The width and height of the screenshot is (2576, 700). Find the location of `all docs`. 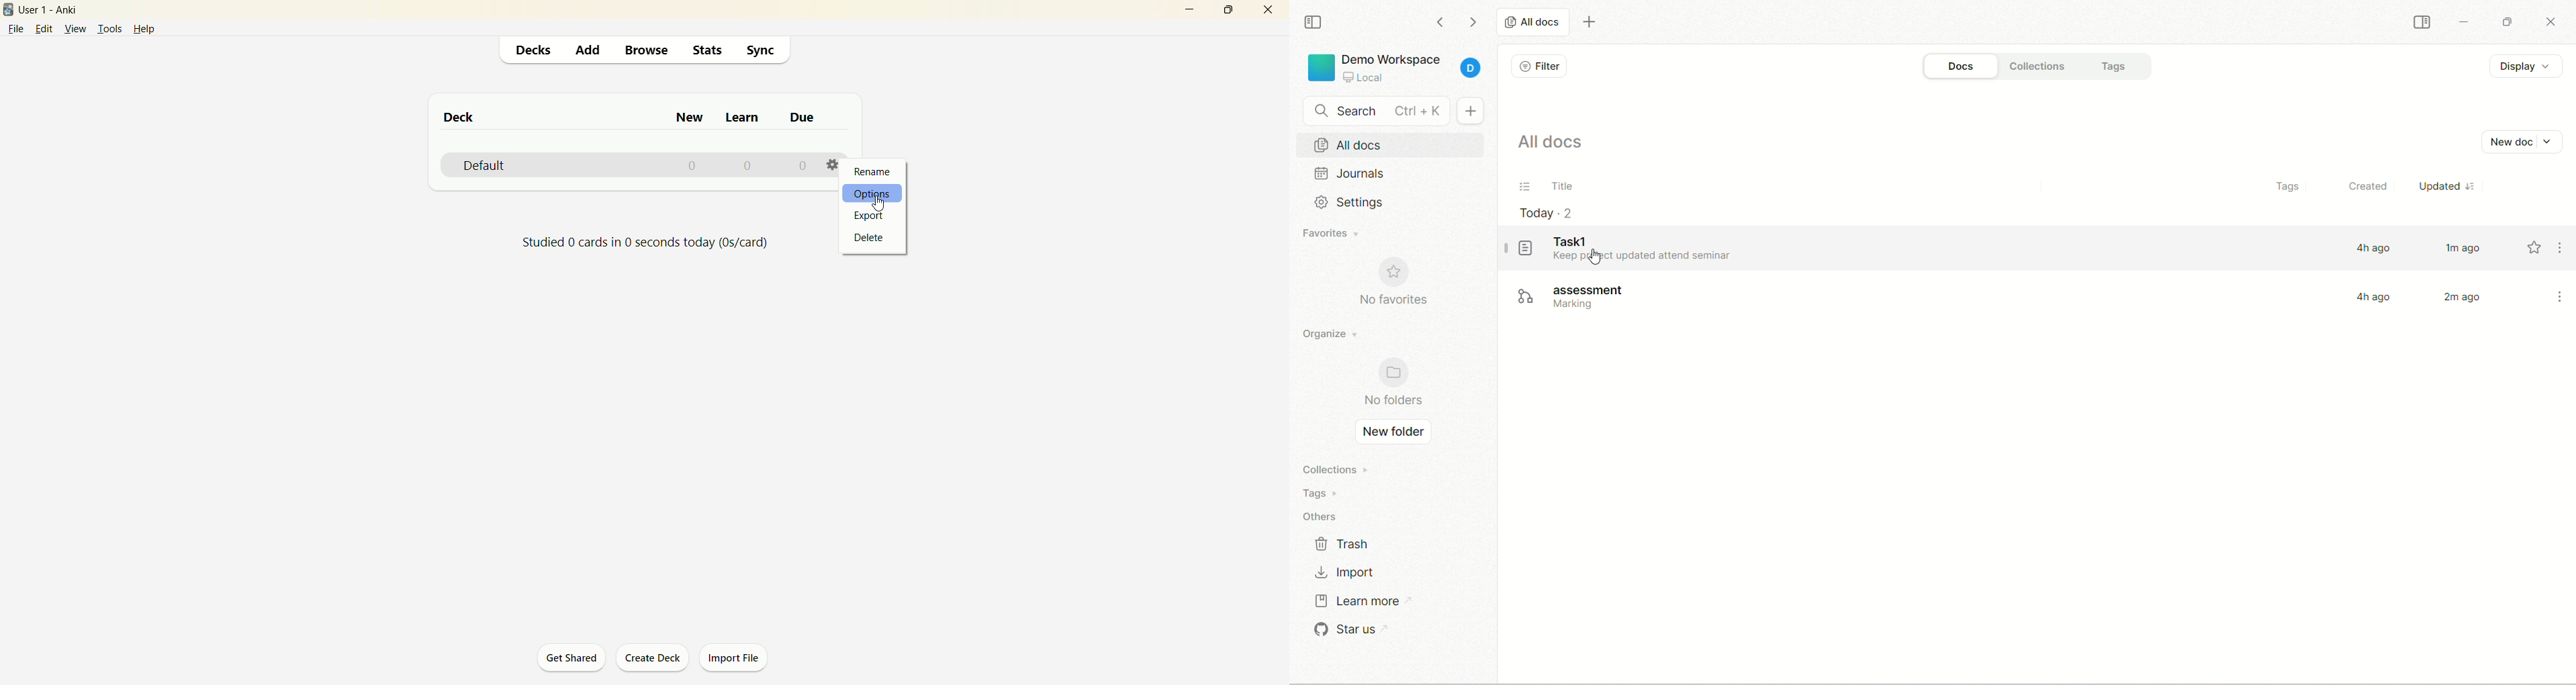

all docs is located at coordinates (1532, 23).